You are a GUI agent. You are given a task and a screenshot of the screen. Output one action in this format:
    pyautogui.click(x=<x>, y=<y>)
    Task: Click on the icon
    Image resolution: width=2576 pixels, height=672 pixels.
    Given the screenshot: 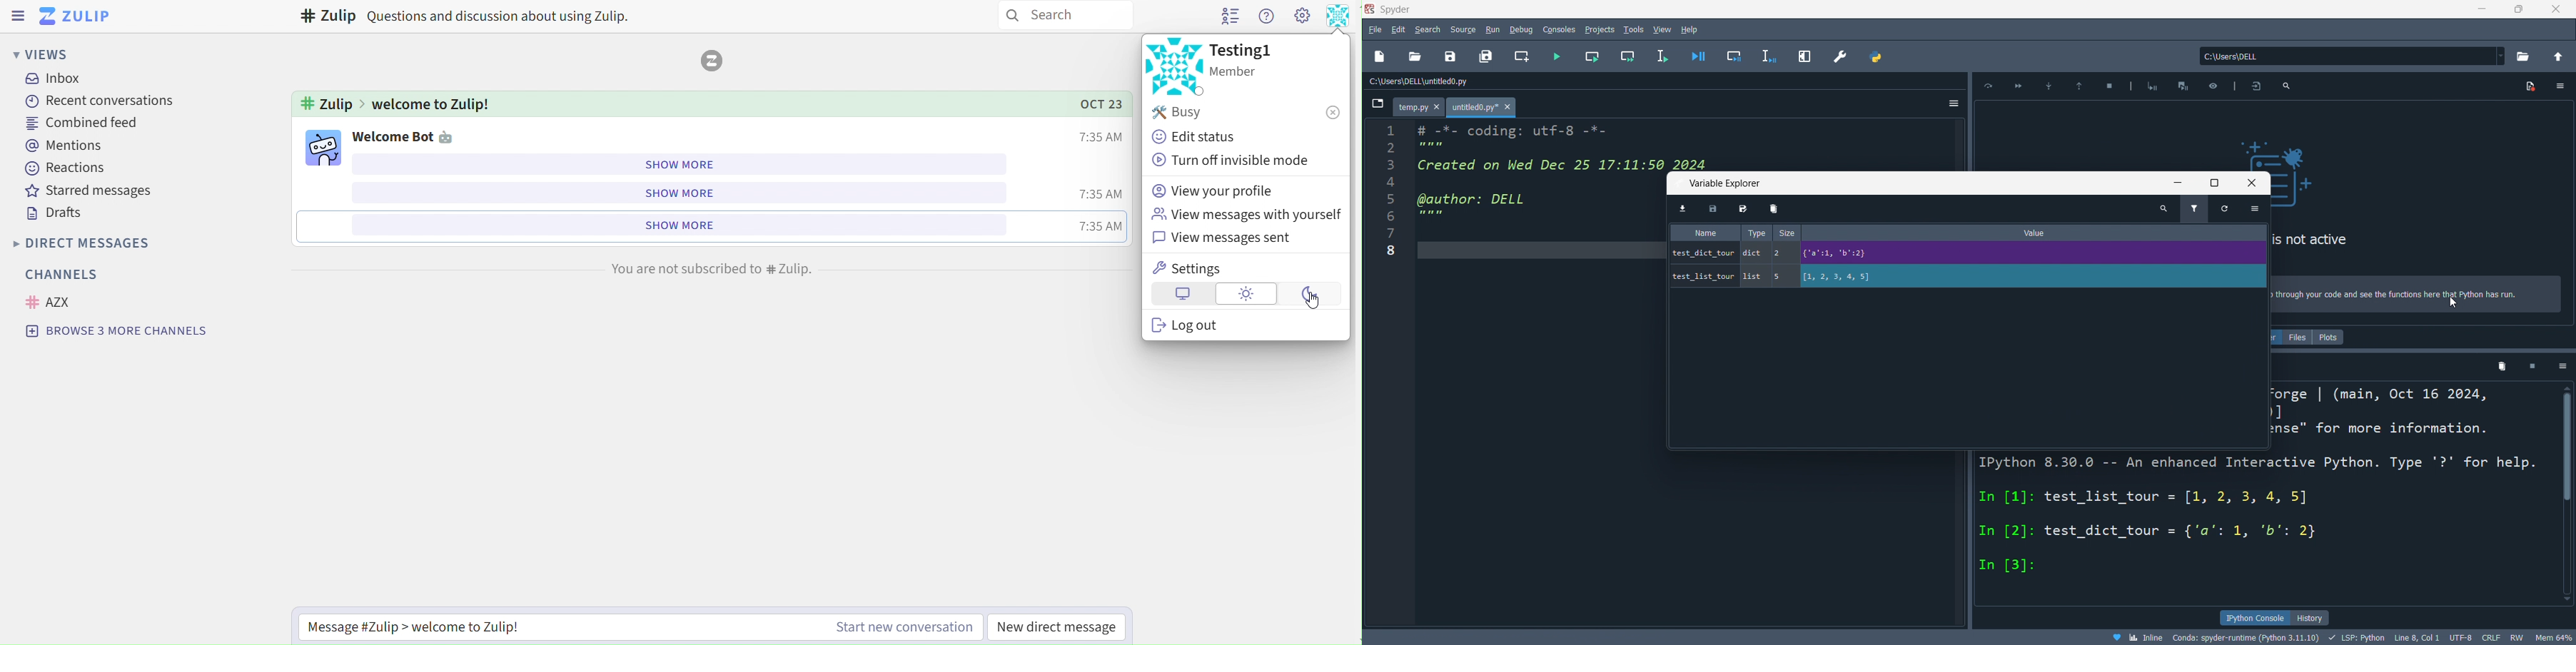 What is the action you would take?
    pyautogui.click(x=2296, y=175)
    